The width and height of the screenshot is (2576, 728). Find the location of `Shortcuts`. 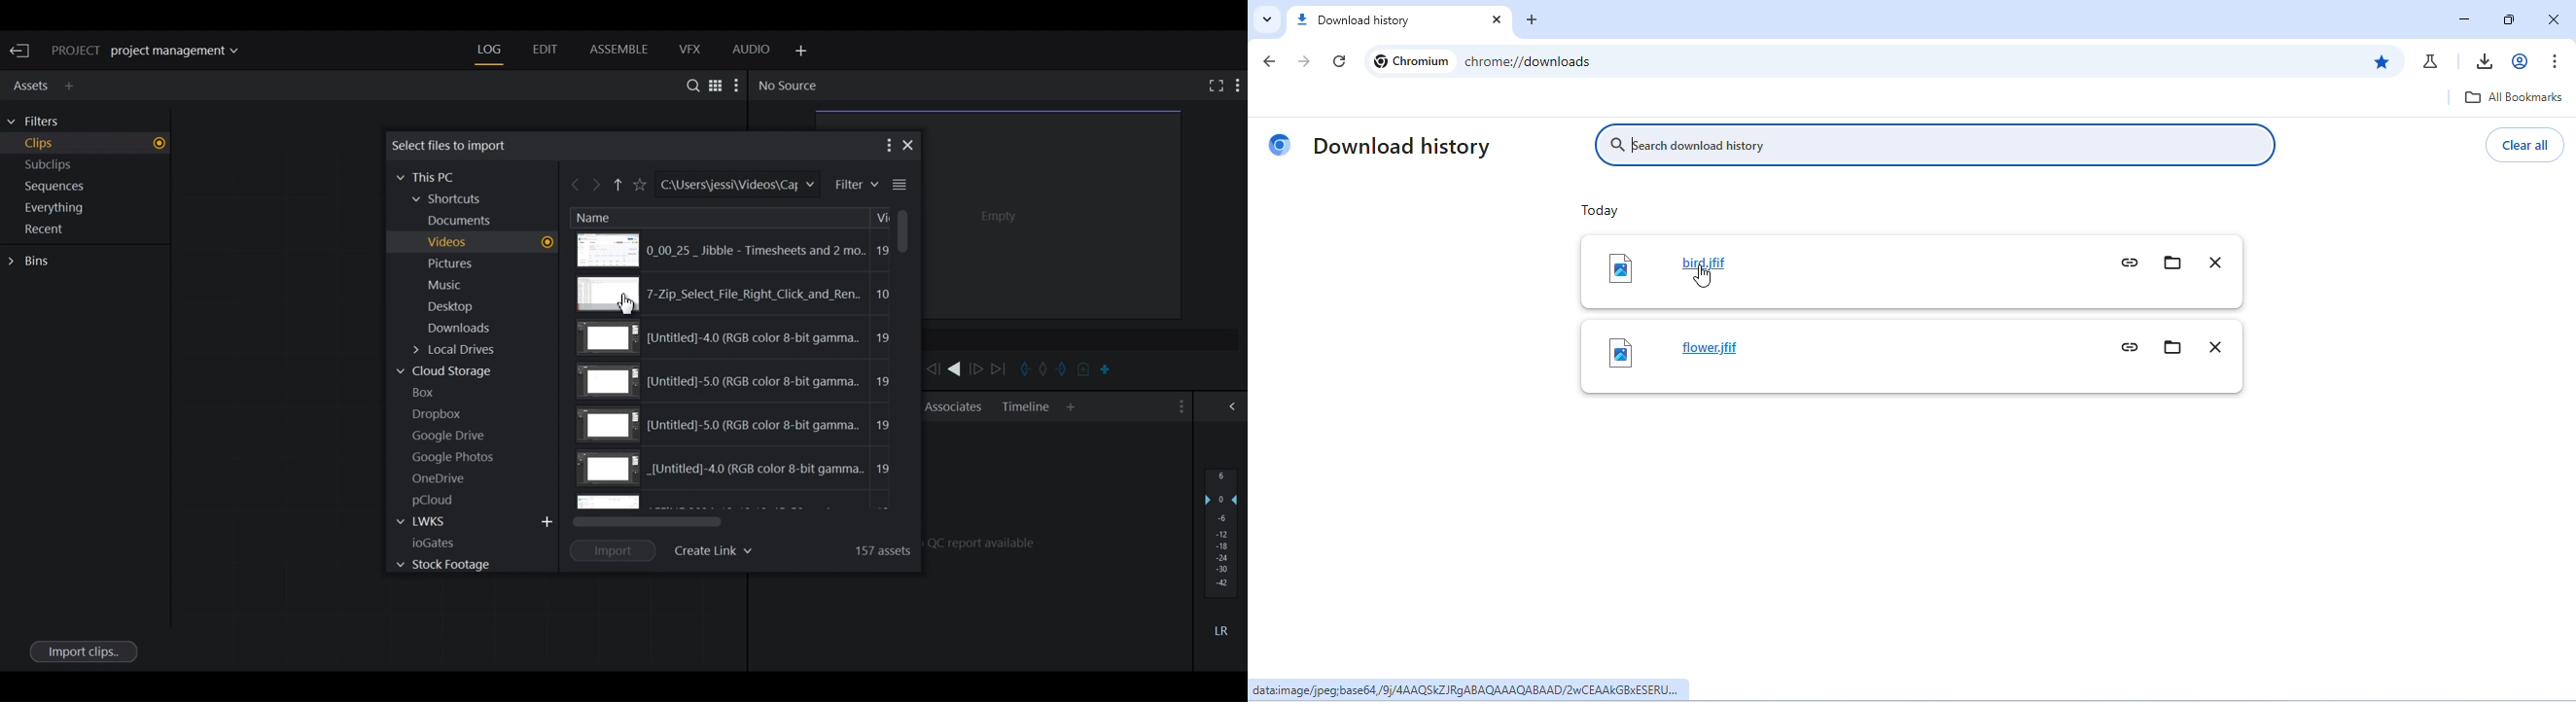

Shortcuts is located at coordinates (455, 200).